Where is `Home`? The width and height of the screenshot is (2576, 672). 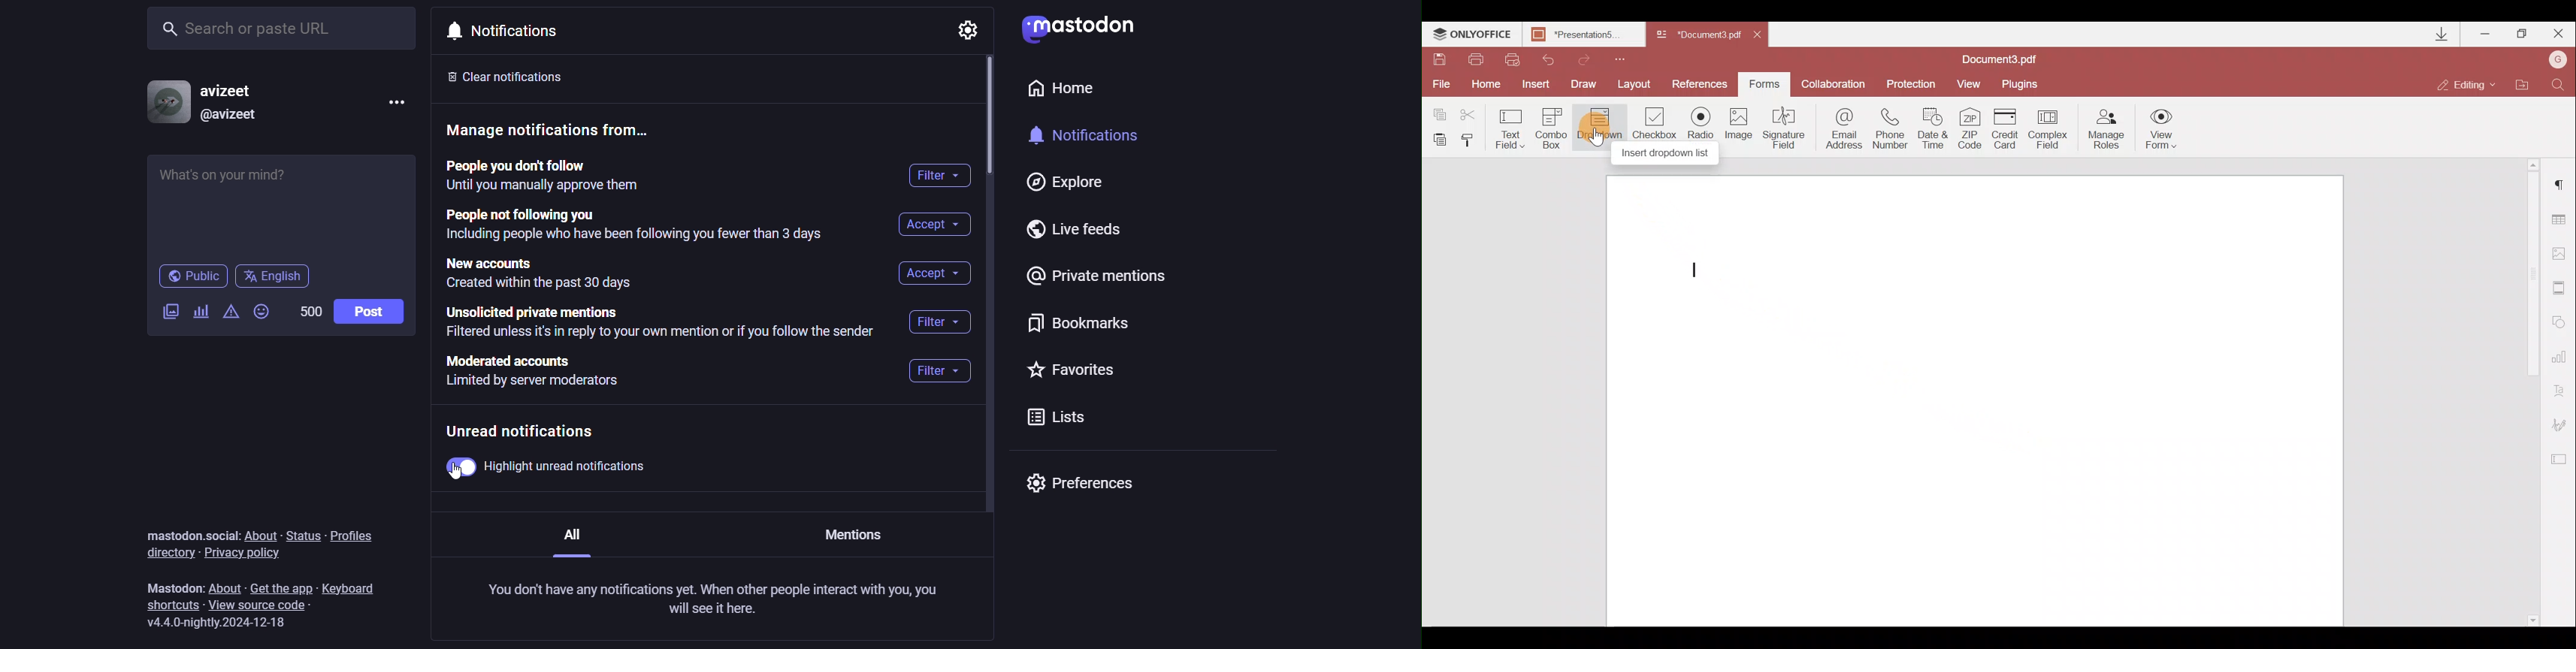
Home is located at coordinates (1489, 85).